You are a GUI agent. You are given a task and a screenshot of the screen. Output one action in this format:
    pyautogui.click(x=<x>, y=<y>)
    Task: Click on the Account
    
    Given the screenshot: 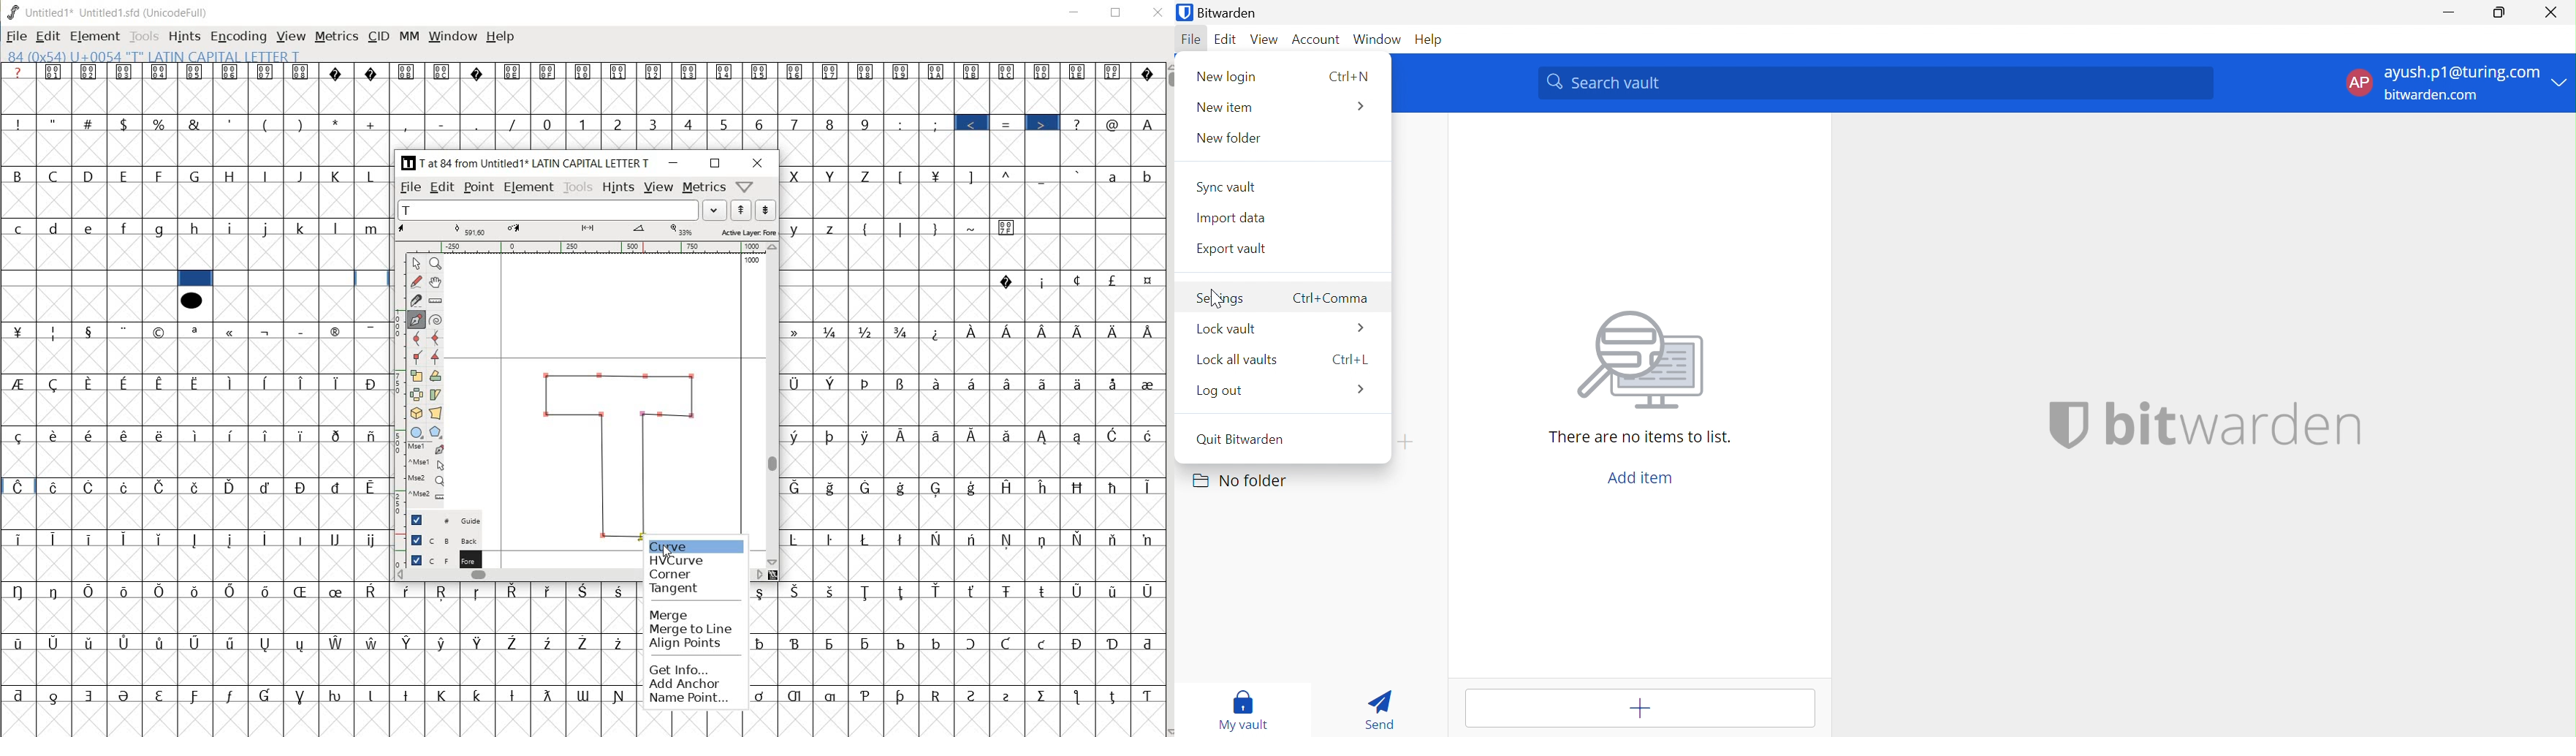 What is the action you would take?
    pyautogui.click(x=1317, y=40)
    